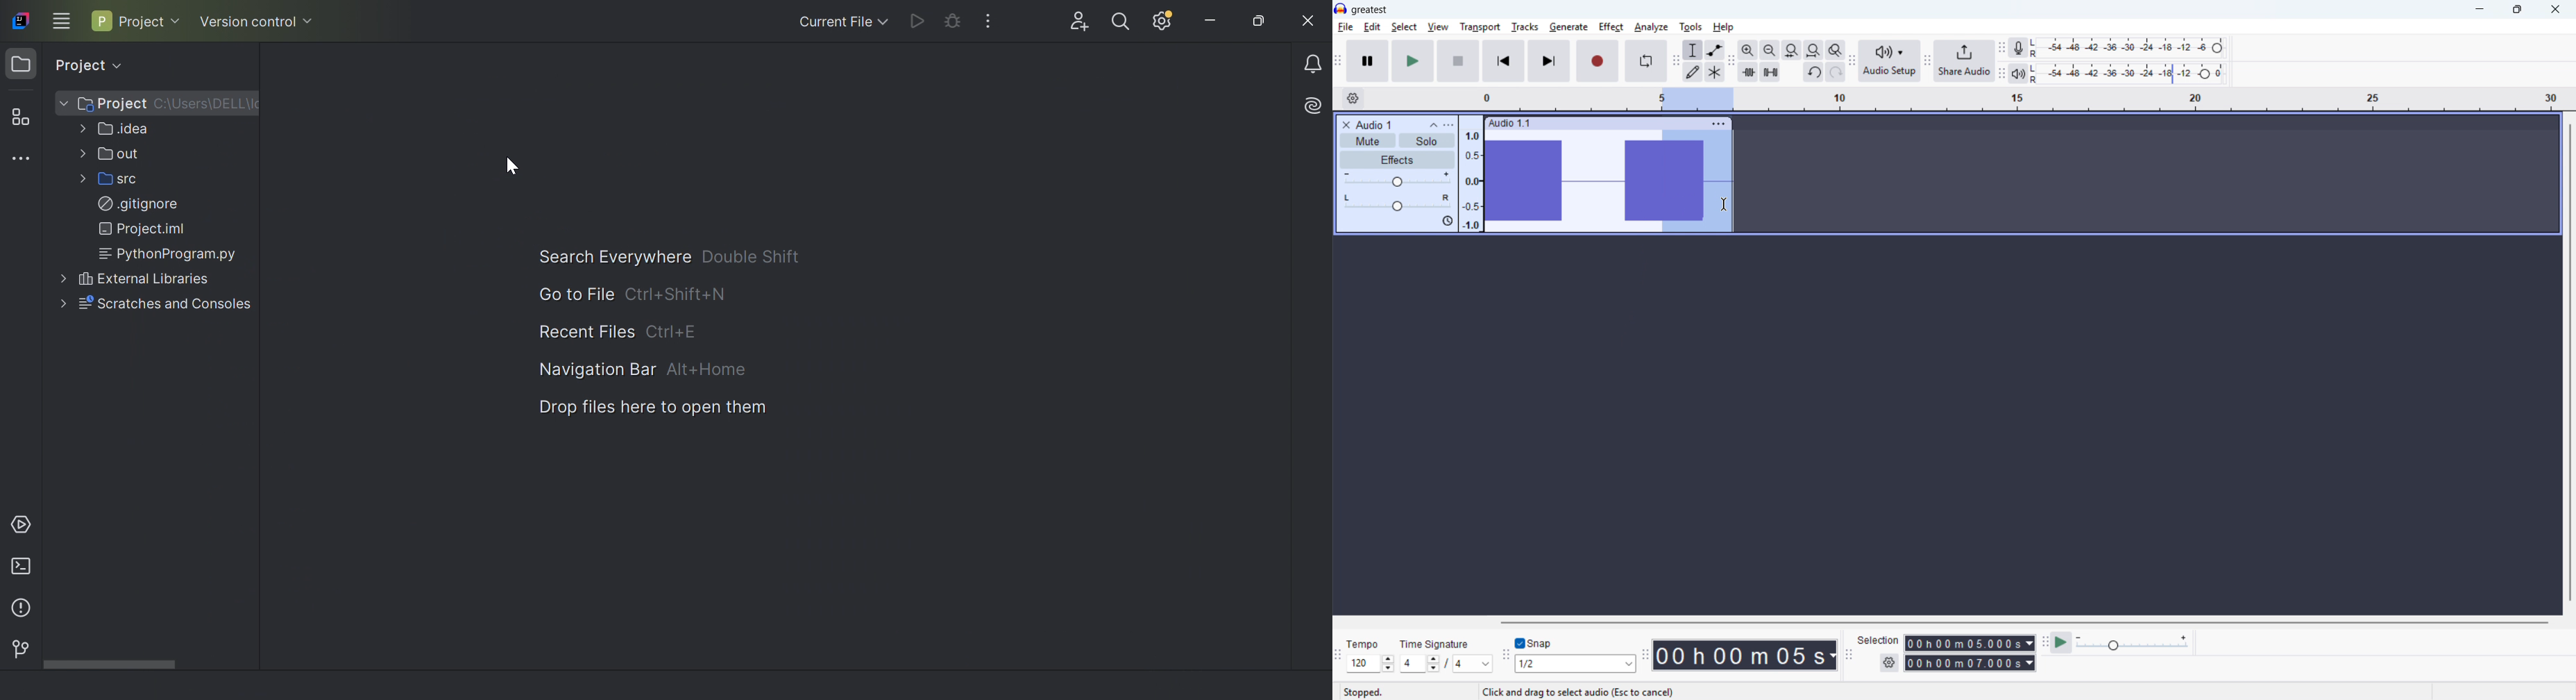  I want to click on , so click(1362, 646).